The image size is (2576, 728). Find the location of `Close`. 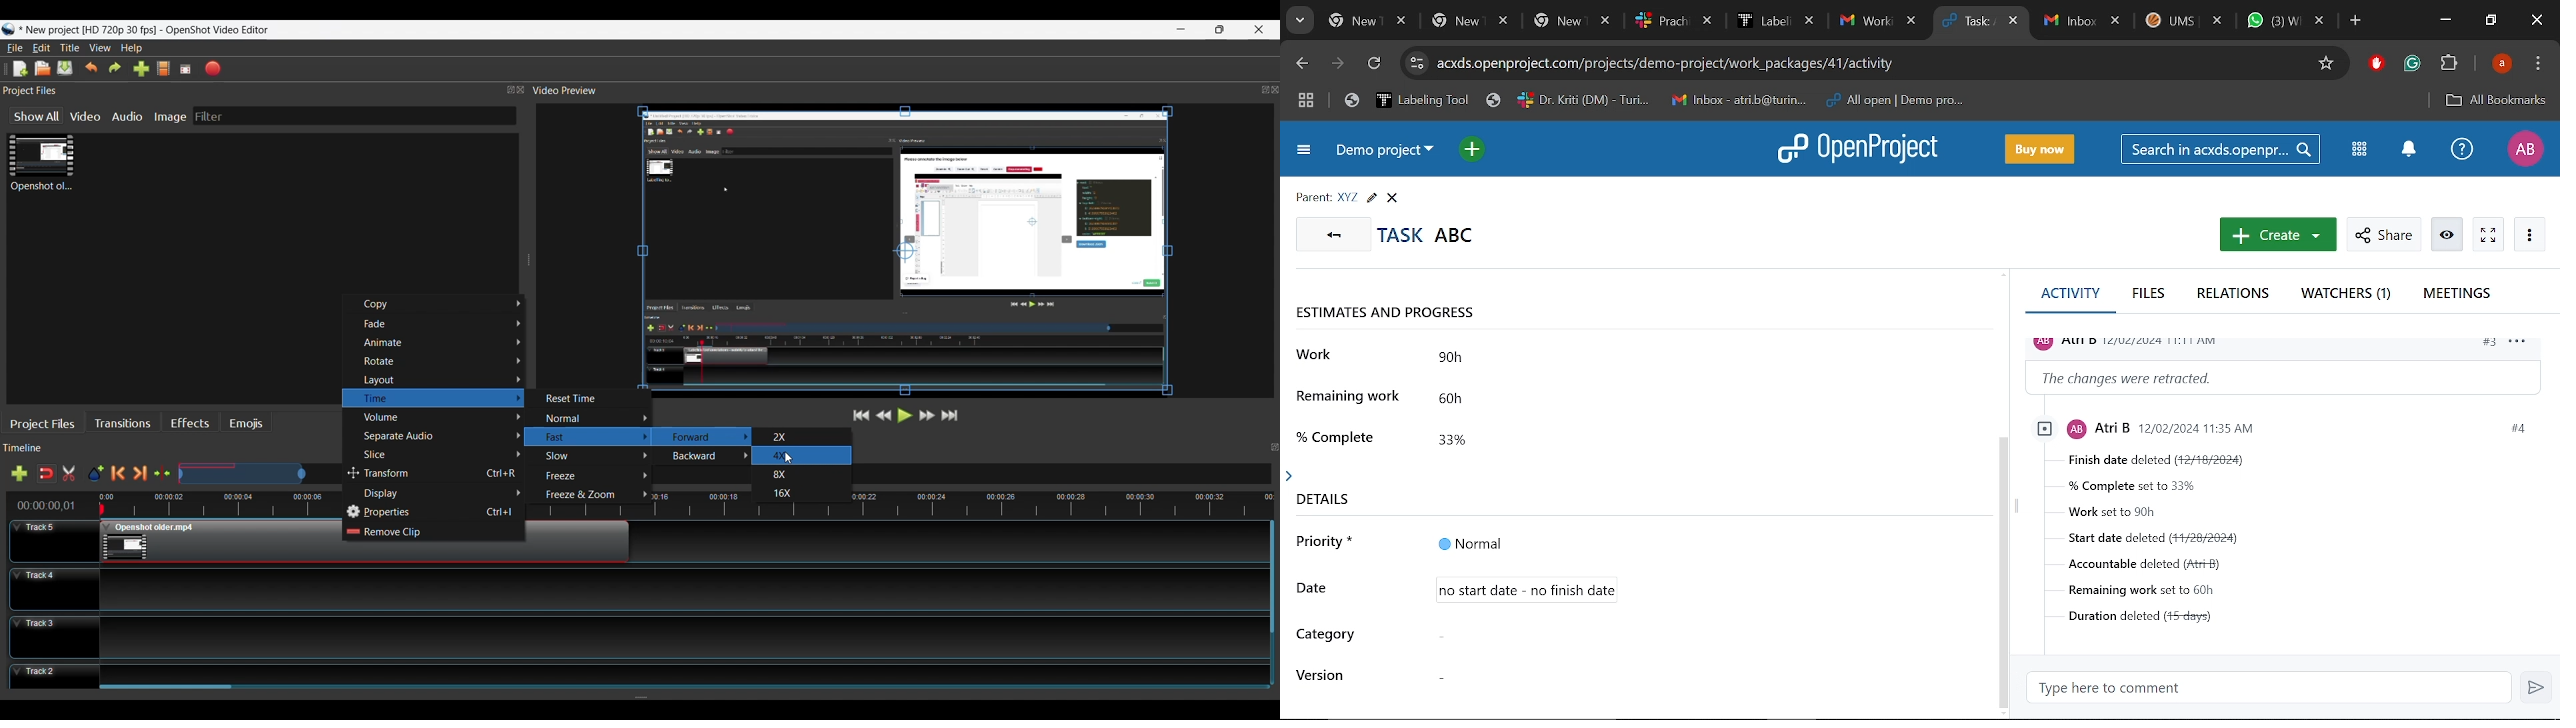

Close is located at coordinates (1259, 29).